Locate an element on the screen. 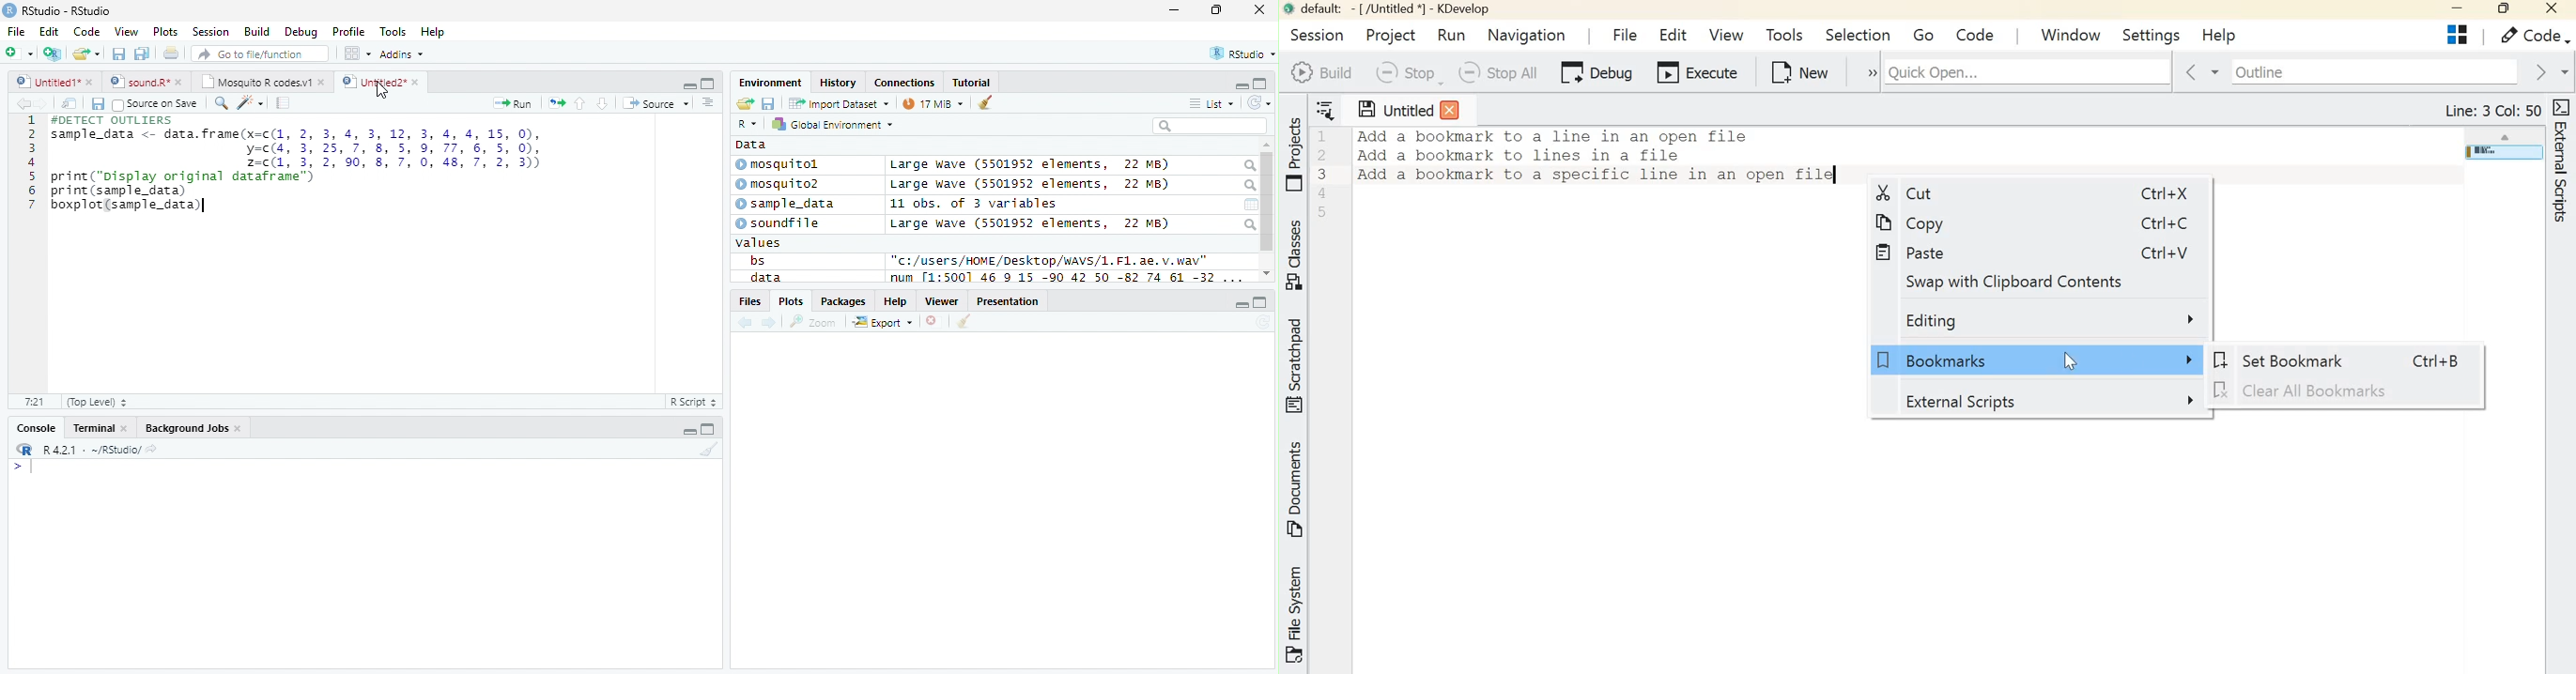 The image size is (2576, 700). Global Environment is located at coordinates (830, 123).